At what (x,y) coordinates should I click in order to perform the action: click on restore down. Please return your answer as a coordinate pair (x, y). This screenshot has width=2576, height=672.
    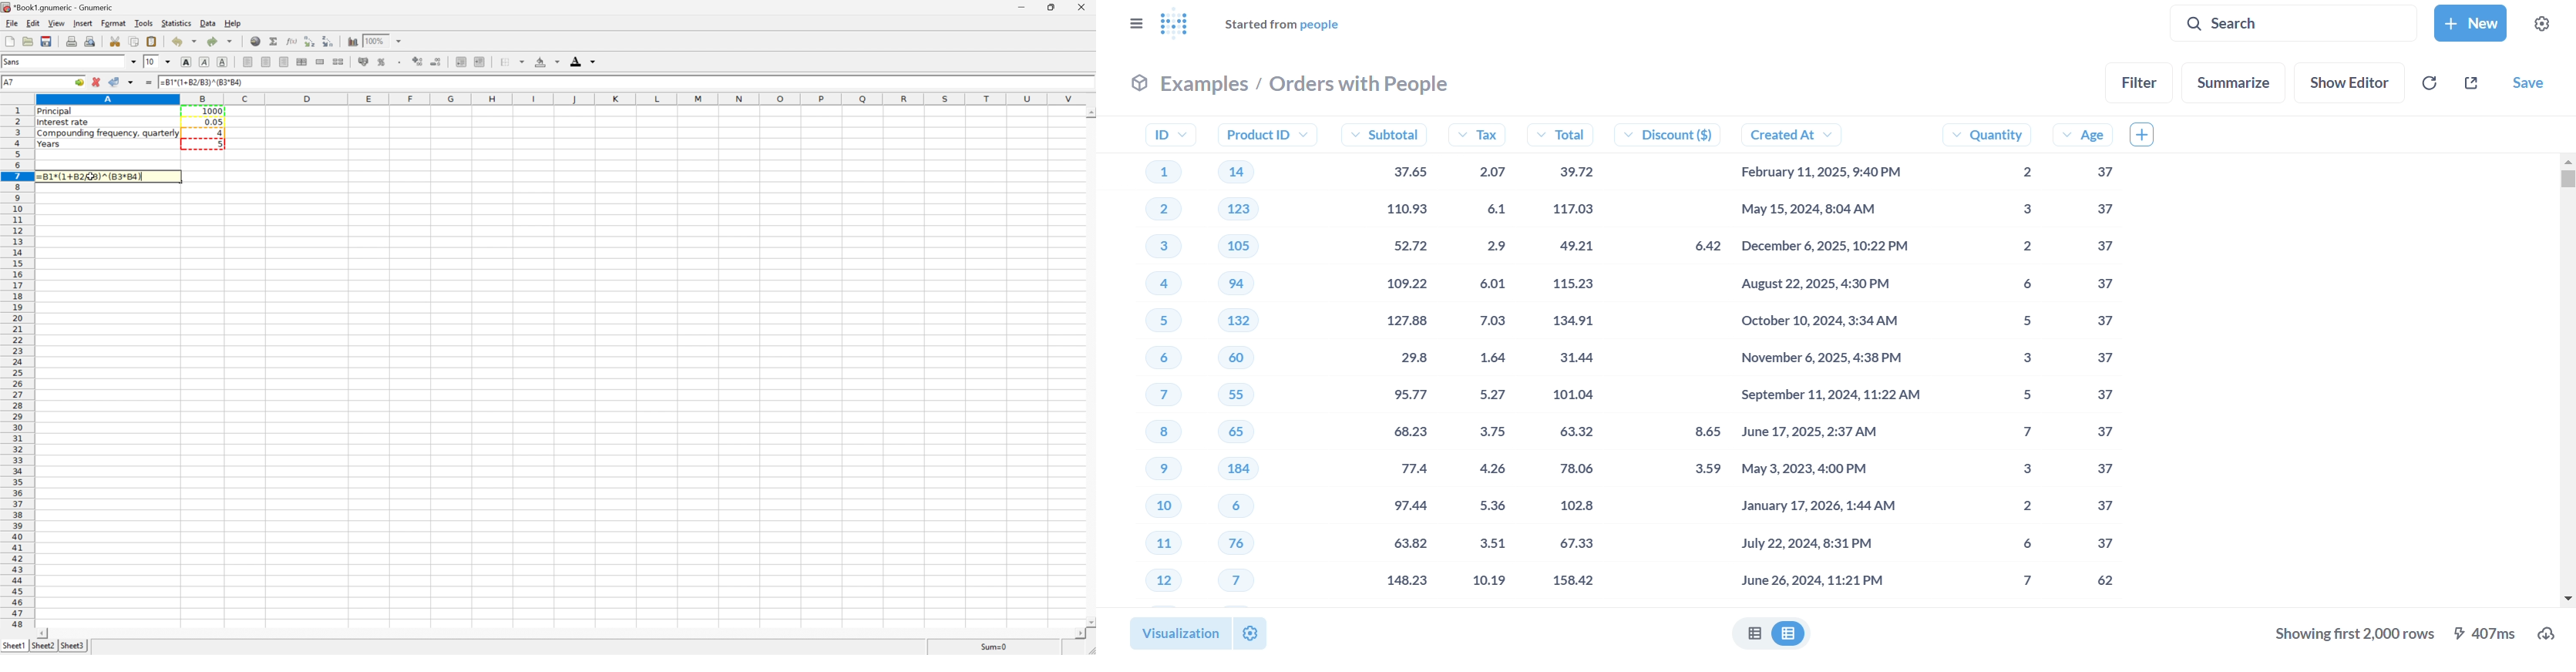
    Looking at the image, I should click on (1054, 7).